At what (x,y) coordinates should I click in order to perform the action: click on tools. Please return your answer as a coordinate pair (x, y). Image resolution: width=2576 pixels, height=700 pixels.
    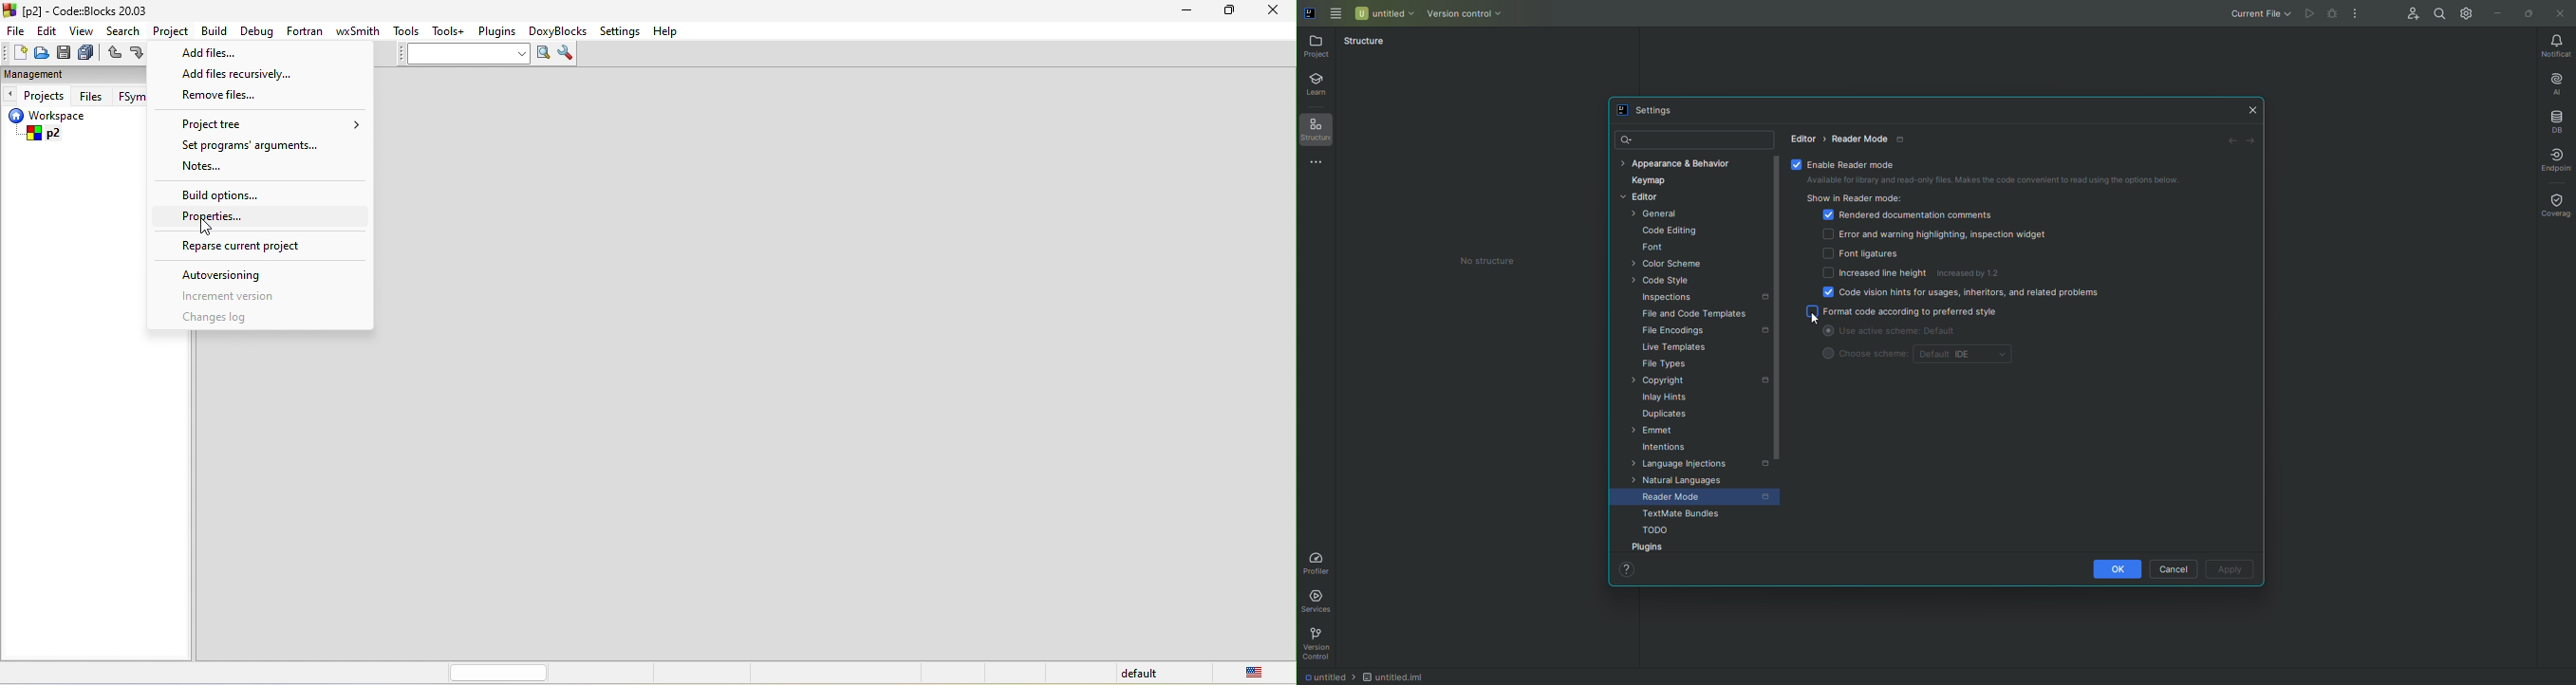
    Looking at the image, I should click on (407, 33).